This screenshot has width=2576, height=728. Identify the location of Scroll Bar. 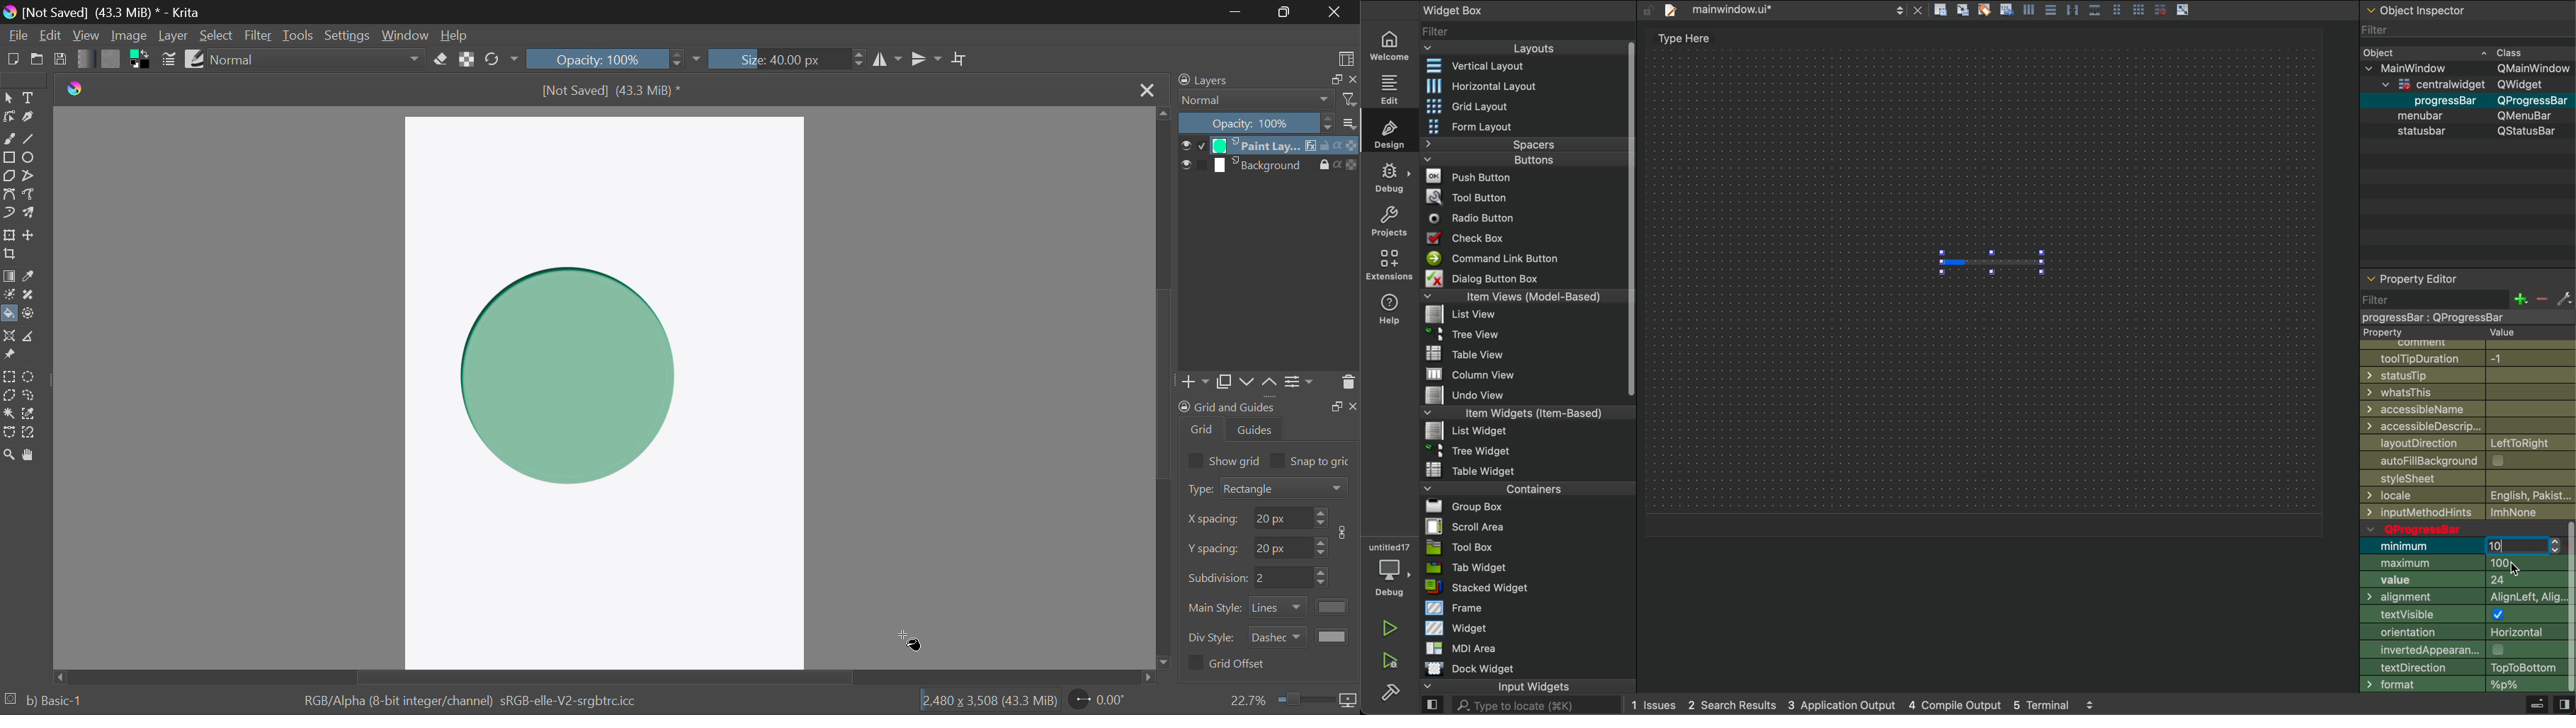
(611, 677).